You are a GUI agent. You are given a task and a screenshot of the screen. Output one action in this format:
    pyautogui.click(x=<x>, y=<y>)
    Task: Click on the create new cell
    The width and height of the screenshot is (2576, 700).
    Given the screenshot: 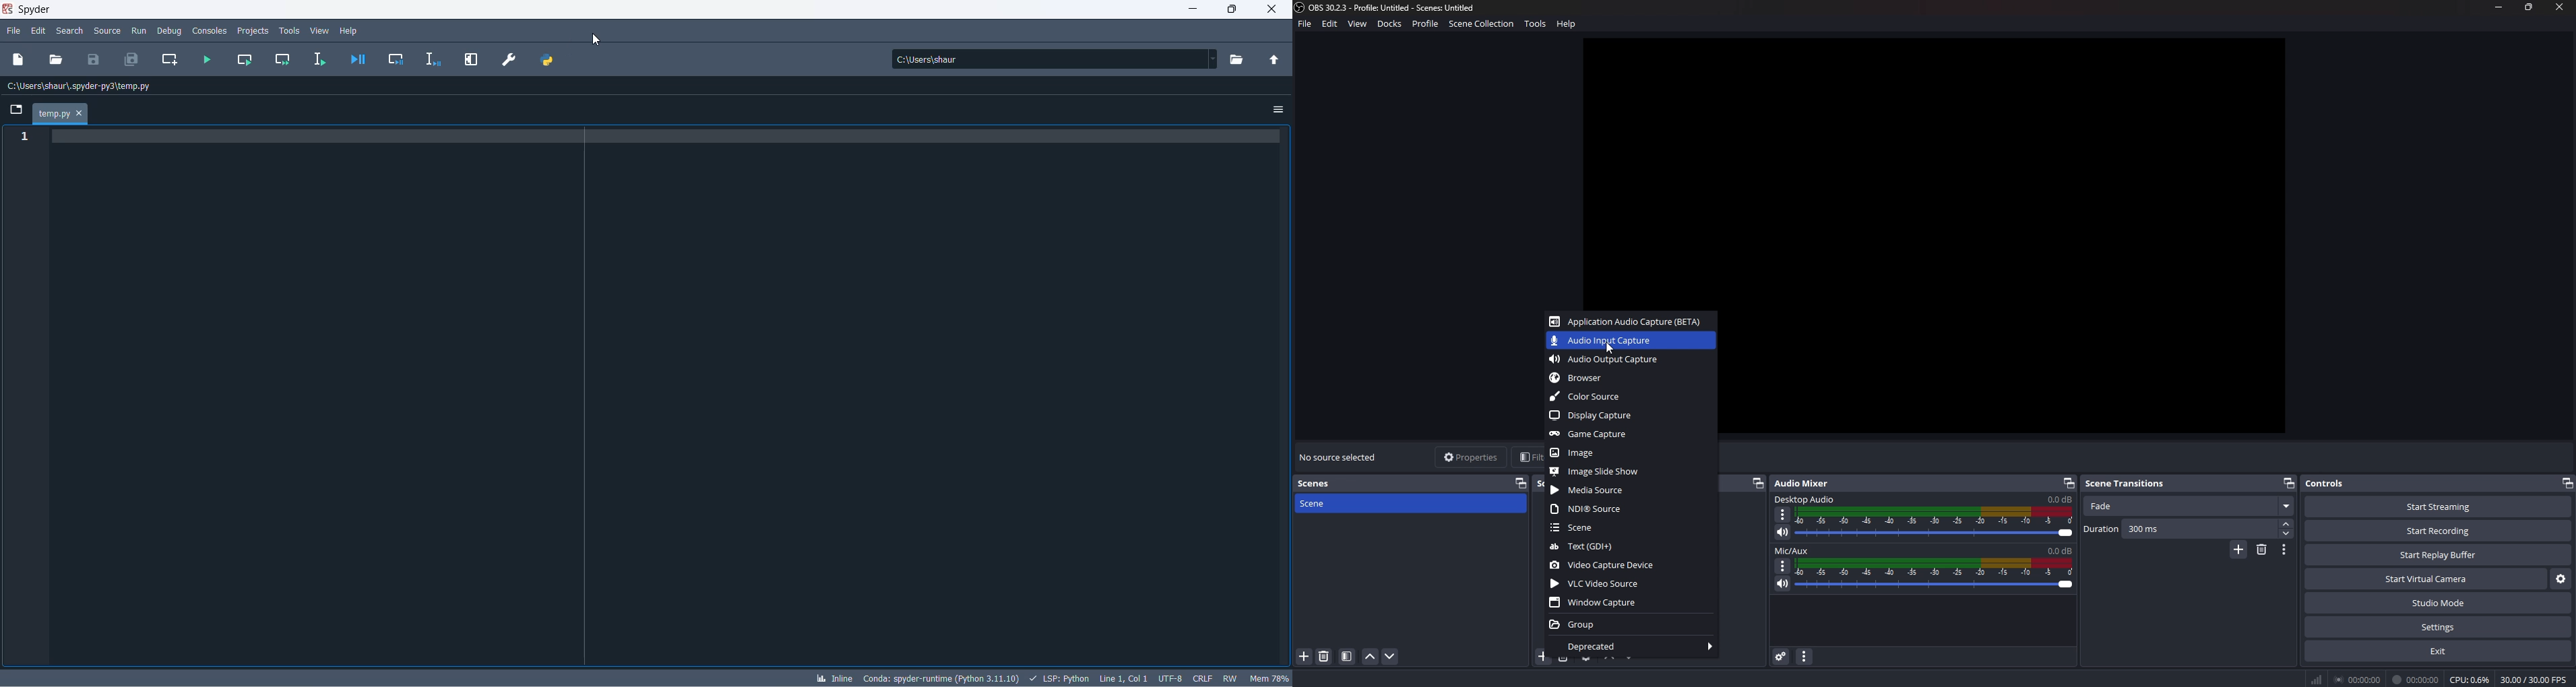 What is the action you would take?
    pyautogui.click(x=168, y=60)
    